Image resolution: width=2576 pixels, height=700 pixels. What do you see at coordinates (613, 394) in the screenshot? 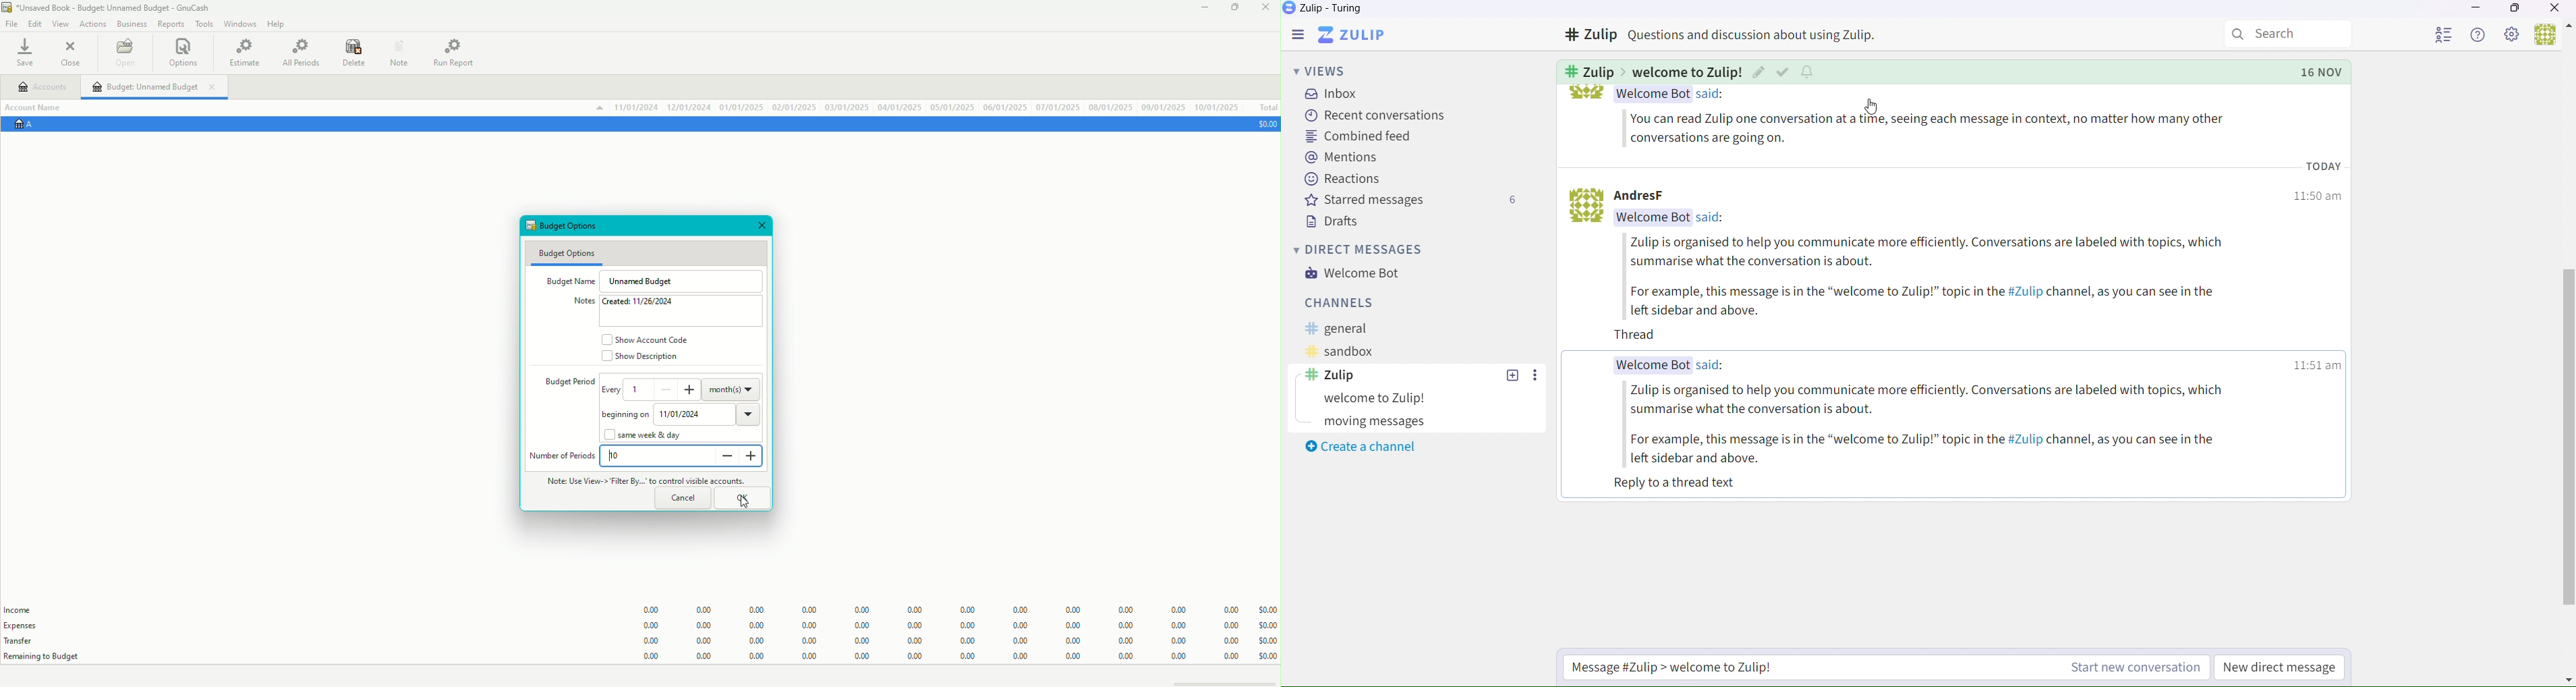
I see `every` at bounding box center [613, 394].